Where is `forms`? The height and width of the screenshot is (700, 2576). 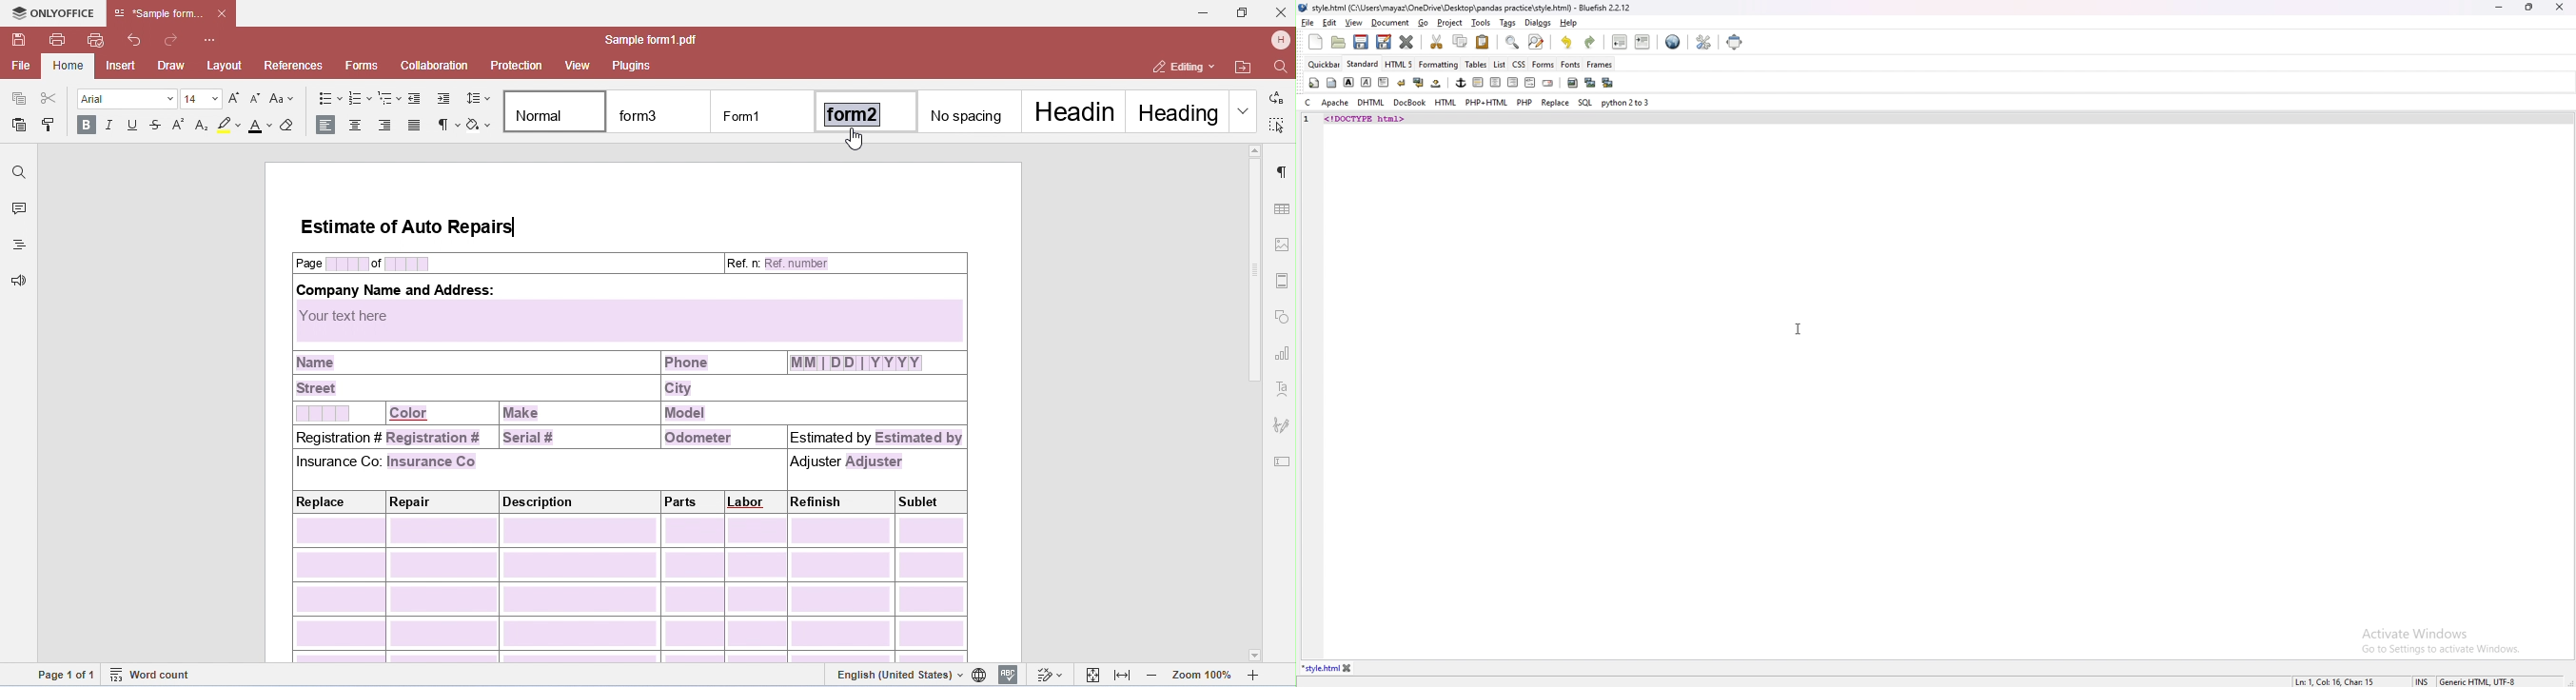
forms is located at coordinates (1544, 63).